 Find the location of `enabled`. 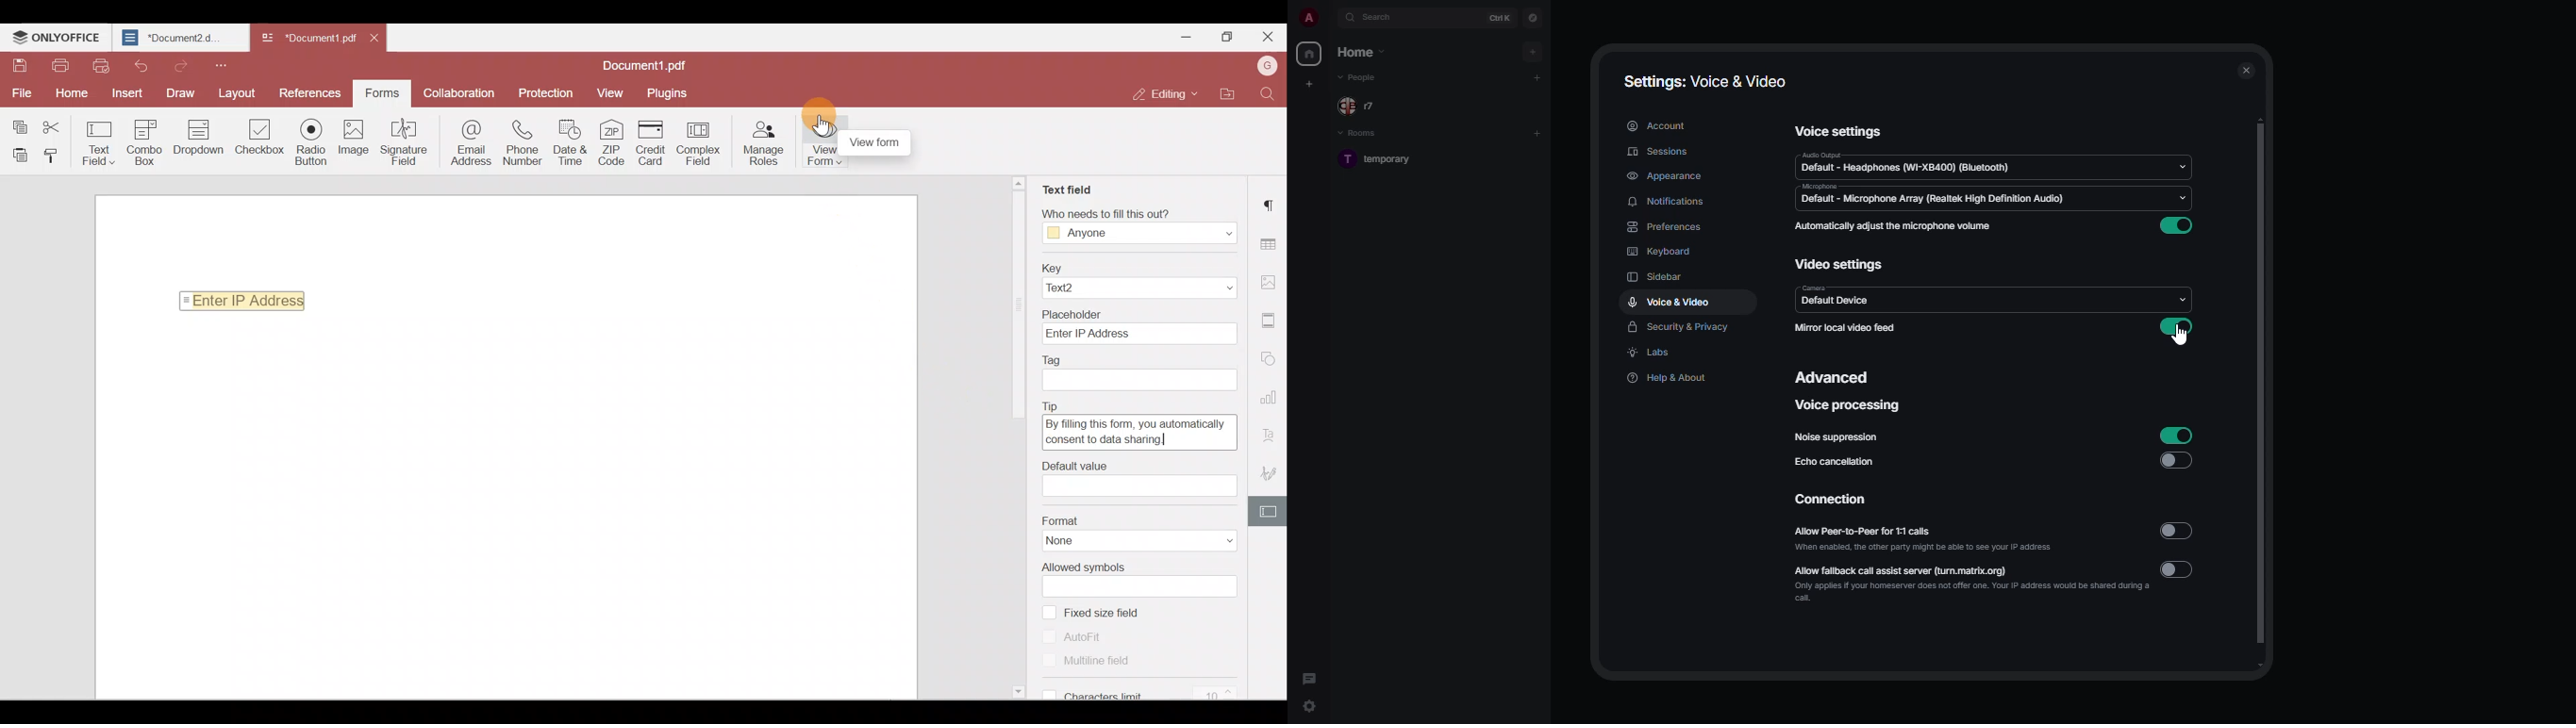

enabled is located at coordinates (2175, 434).